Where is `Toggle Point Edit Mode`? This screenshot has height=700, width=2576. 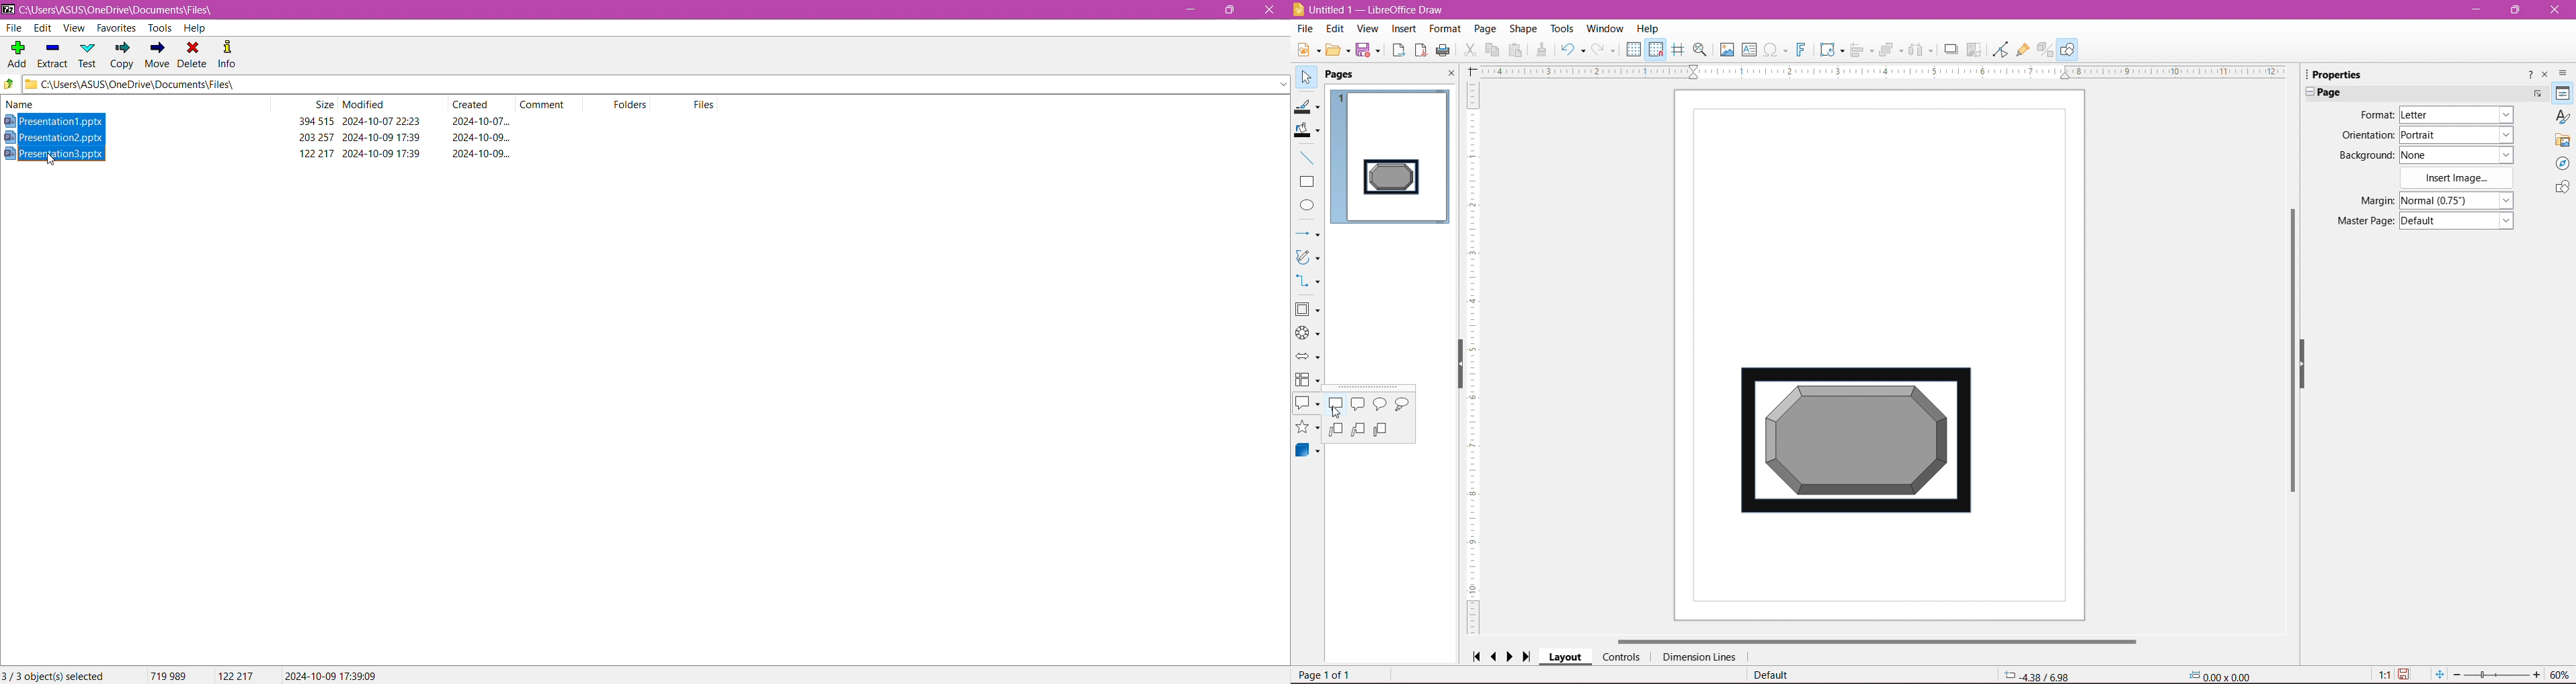 Toggle Point Edit Mode is located at coordinates (1999, 51).